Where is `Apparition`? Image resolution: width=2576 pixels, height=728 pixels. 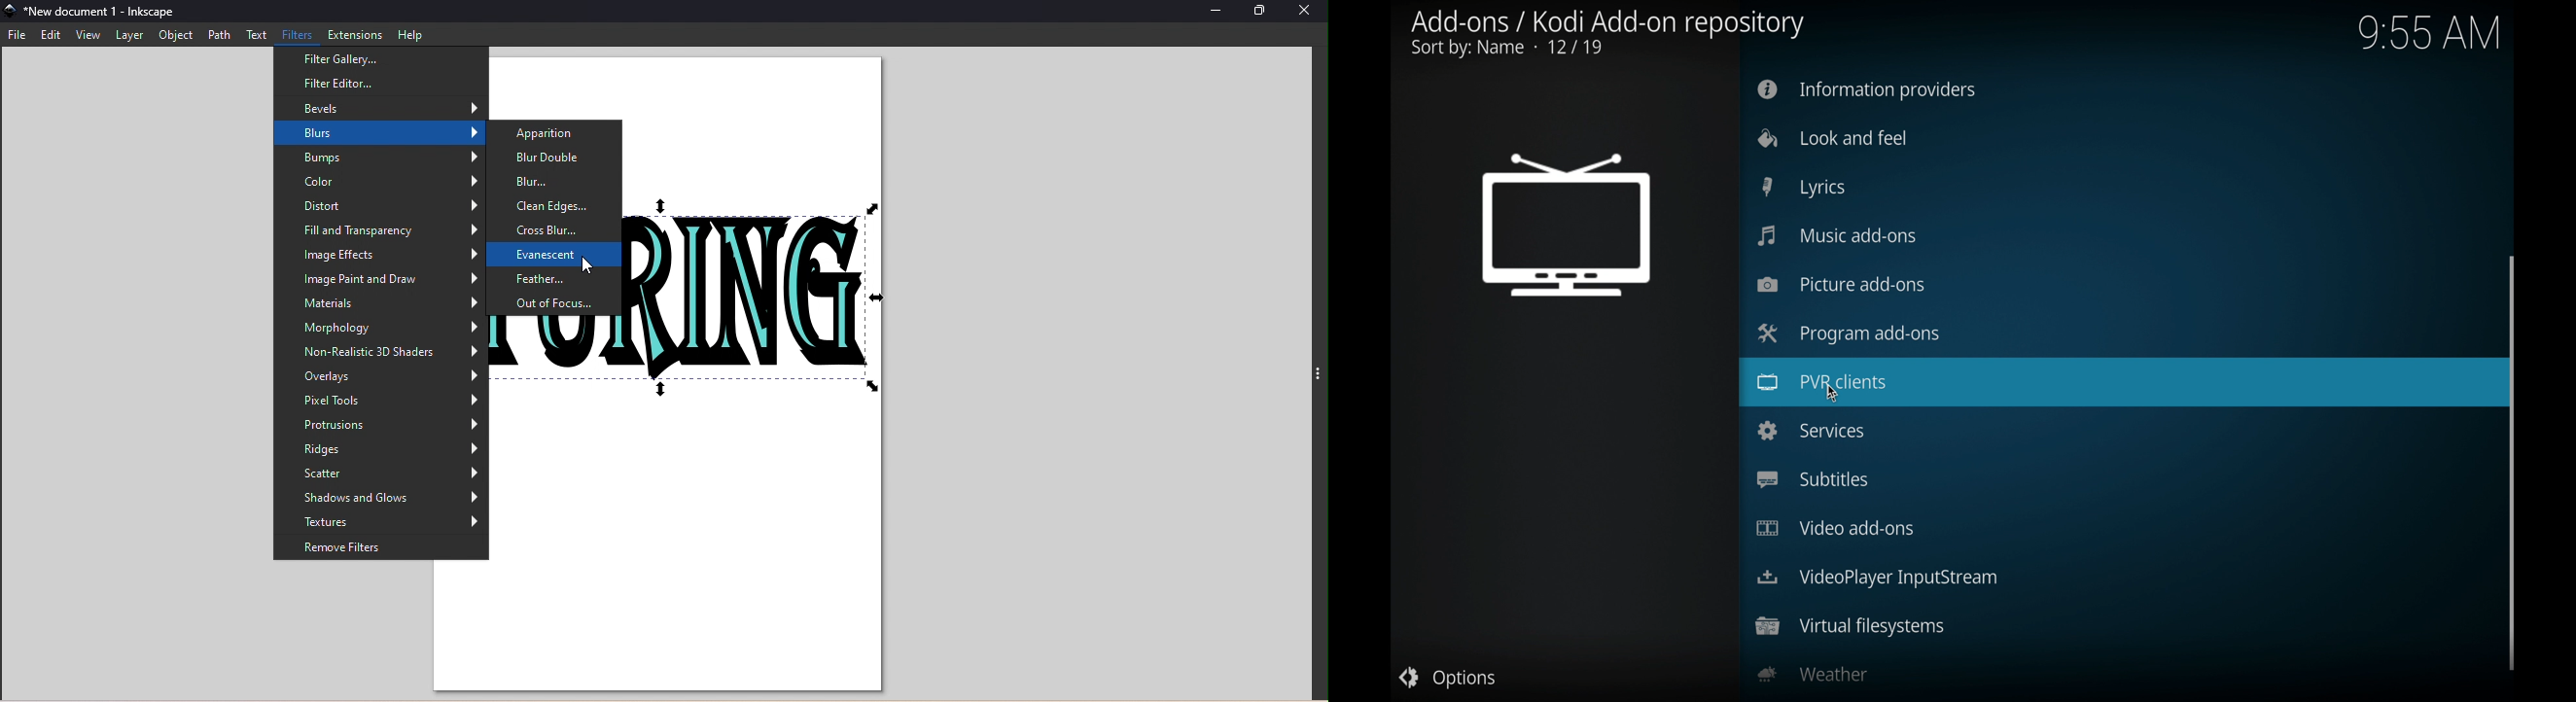 Apparition is located at coordinates (551, 135).